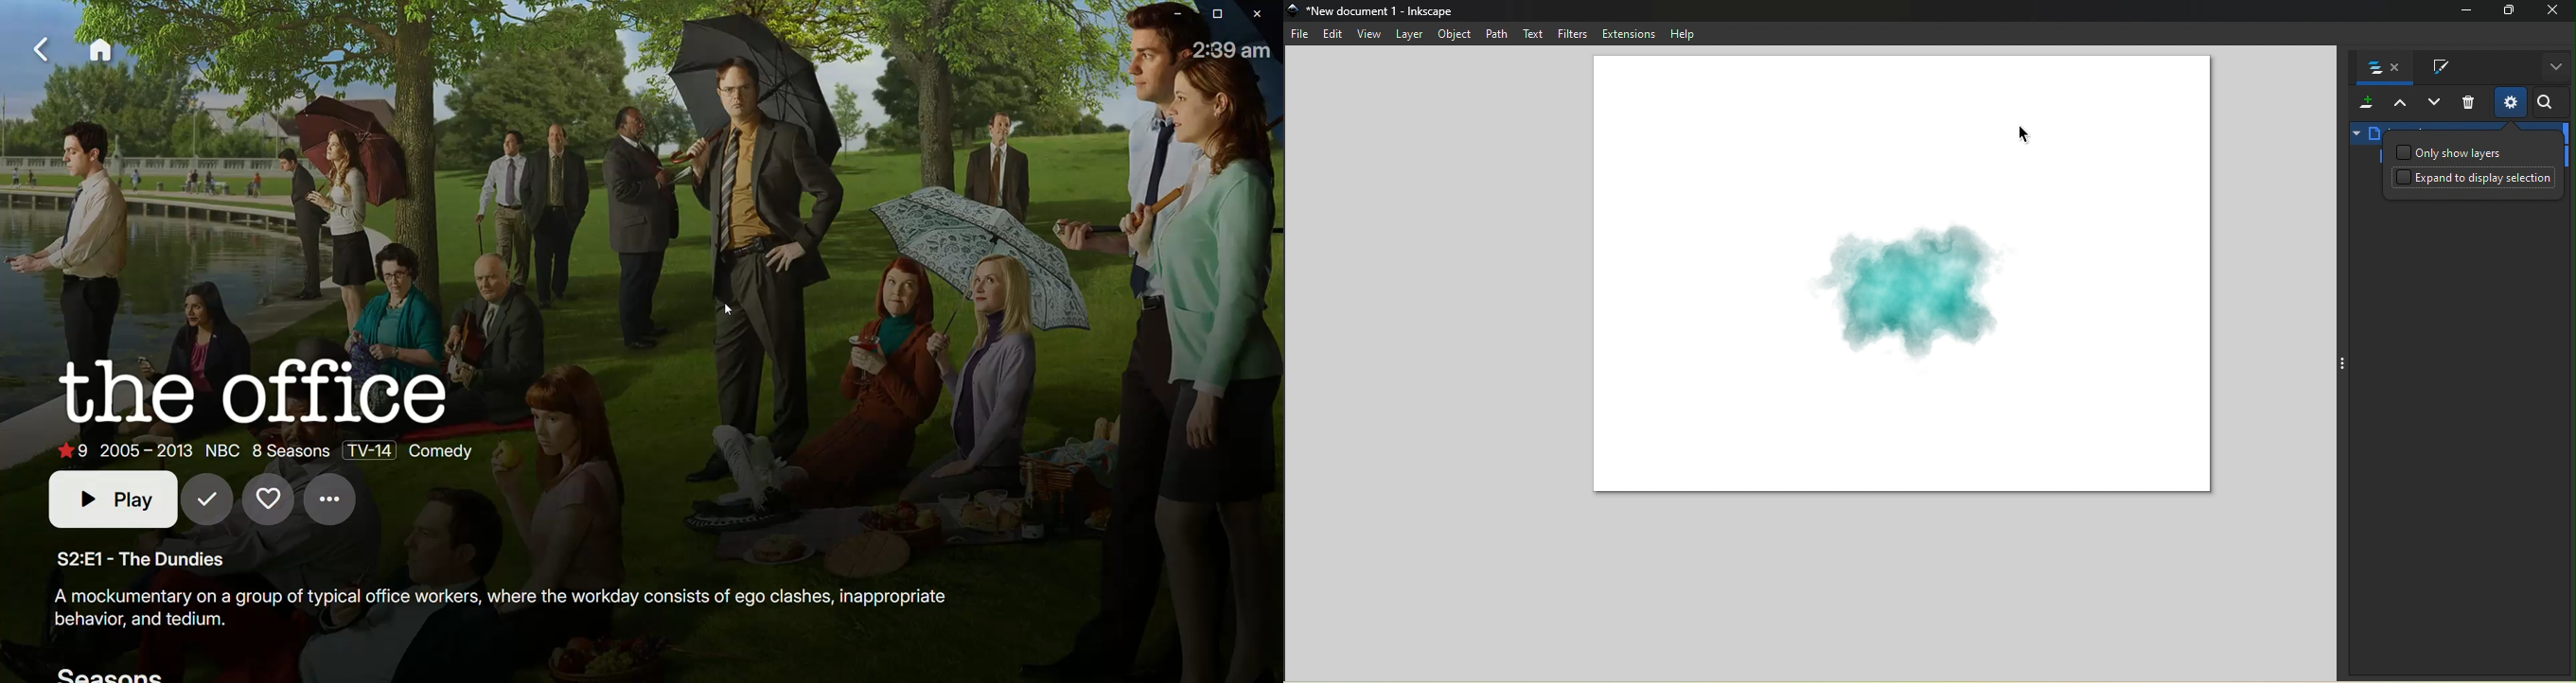 The width and height of the screenshot is (2576, 700). Describe the element at coordinates (2341, 364) in the screenshot. I see `Toggle command palette` at that location.